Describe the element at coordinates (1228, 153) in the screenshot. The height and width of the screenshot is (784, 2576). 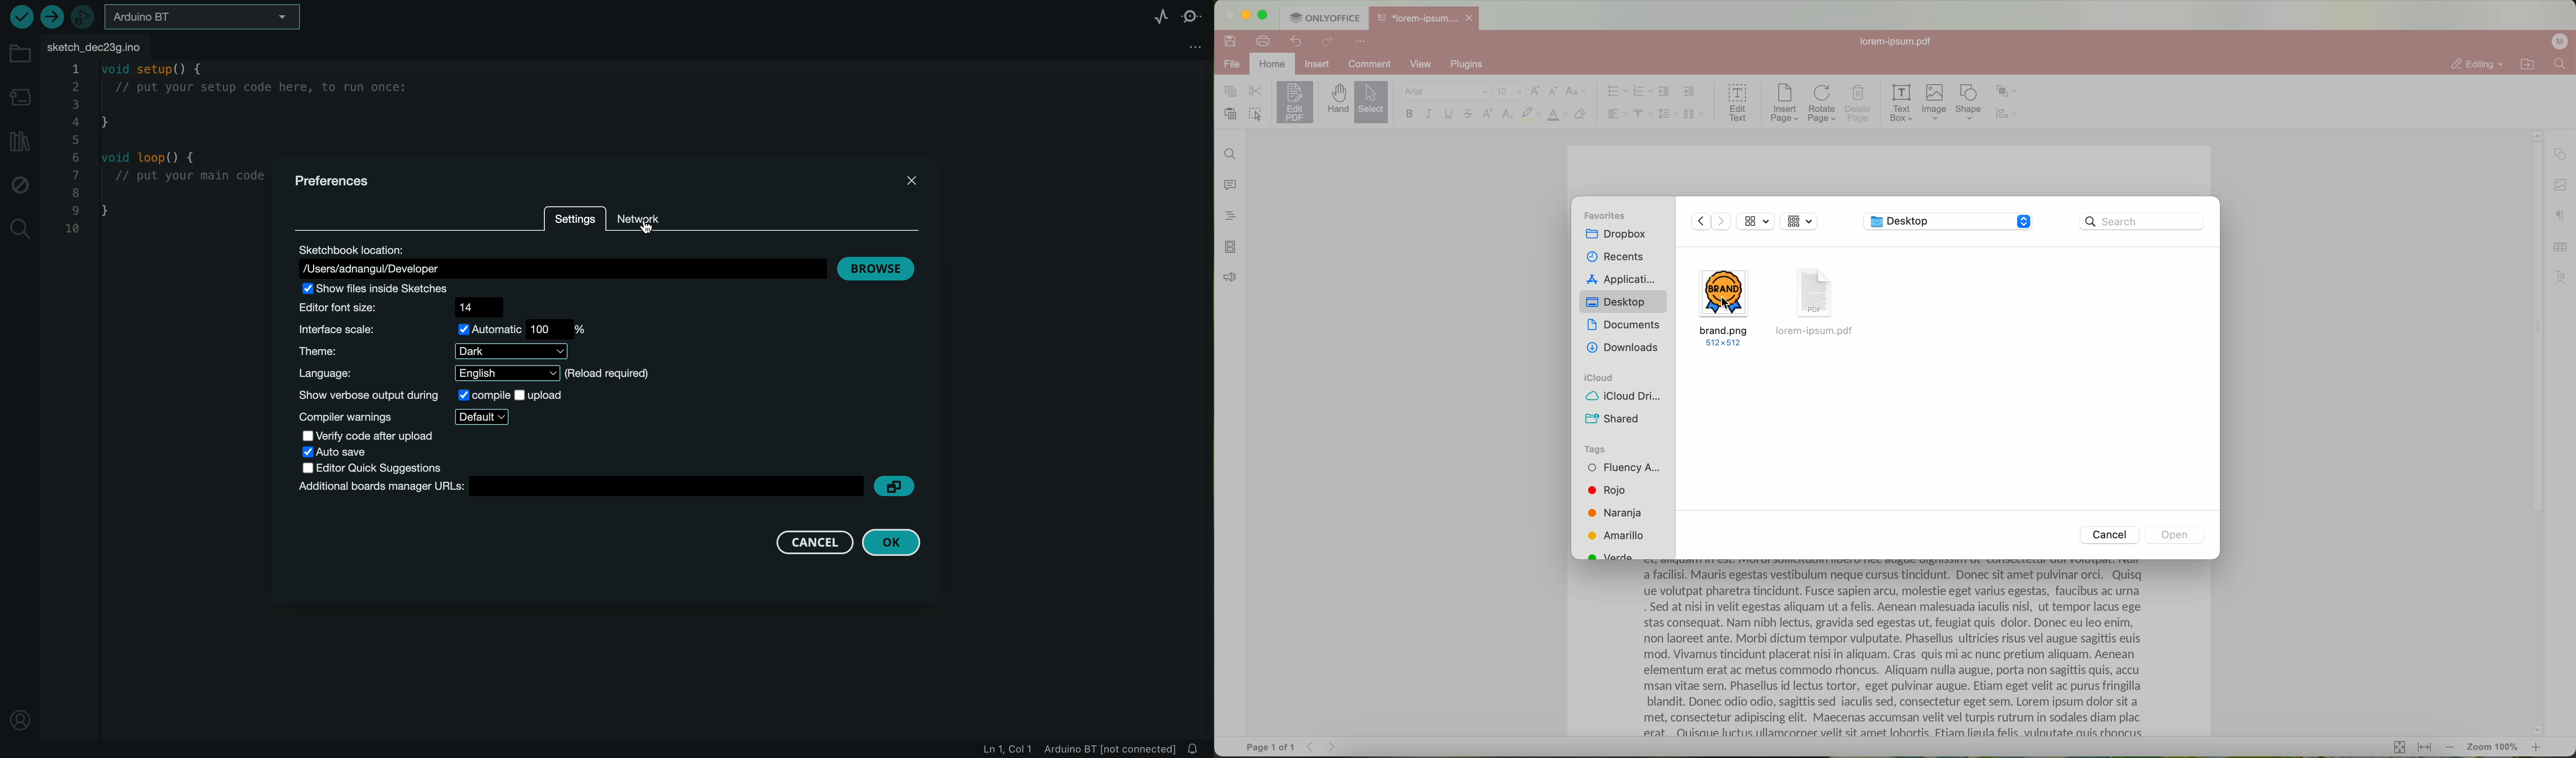
I see `find` at that location.